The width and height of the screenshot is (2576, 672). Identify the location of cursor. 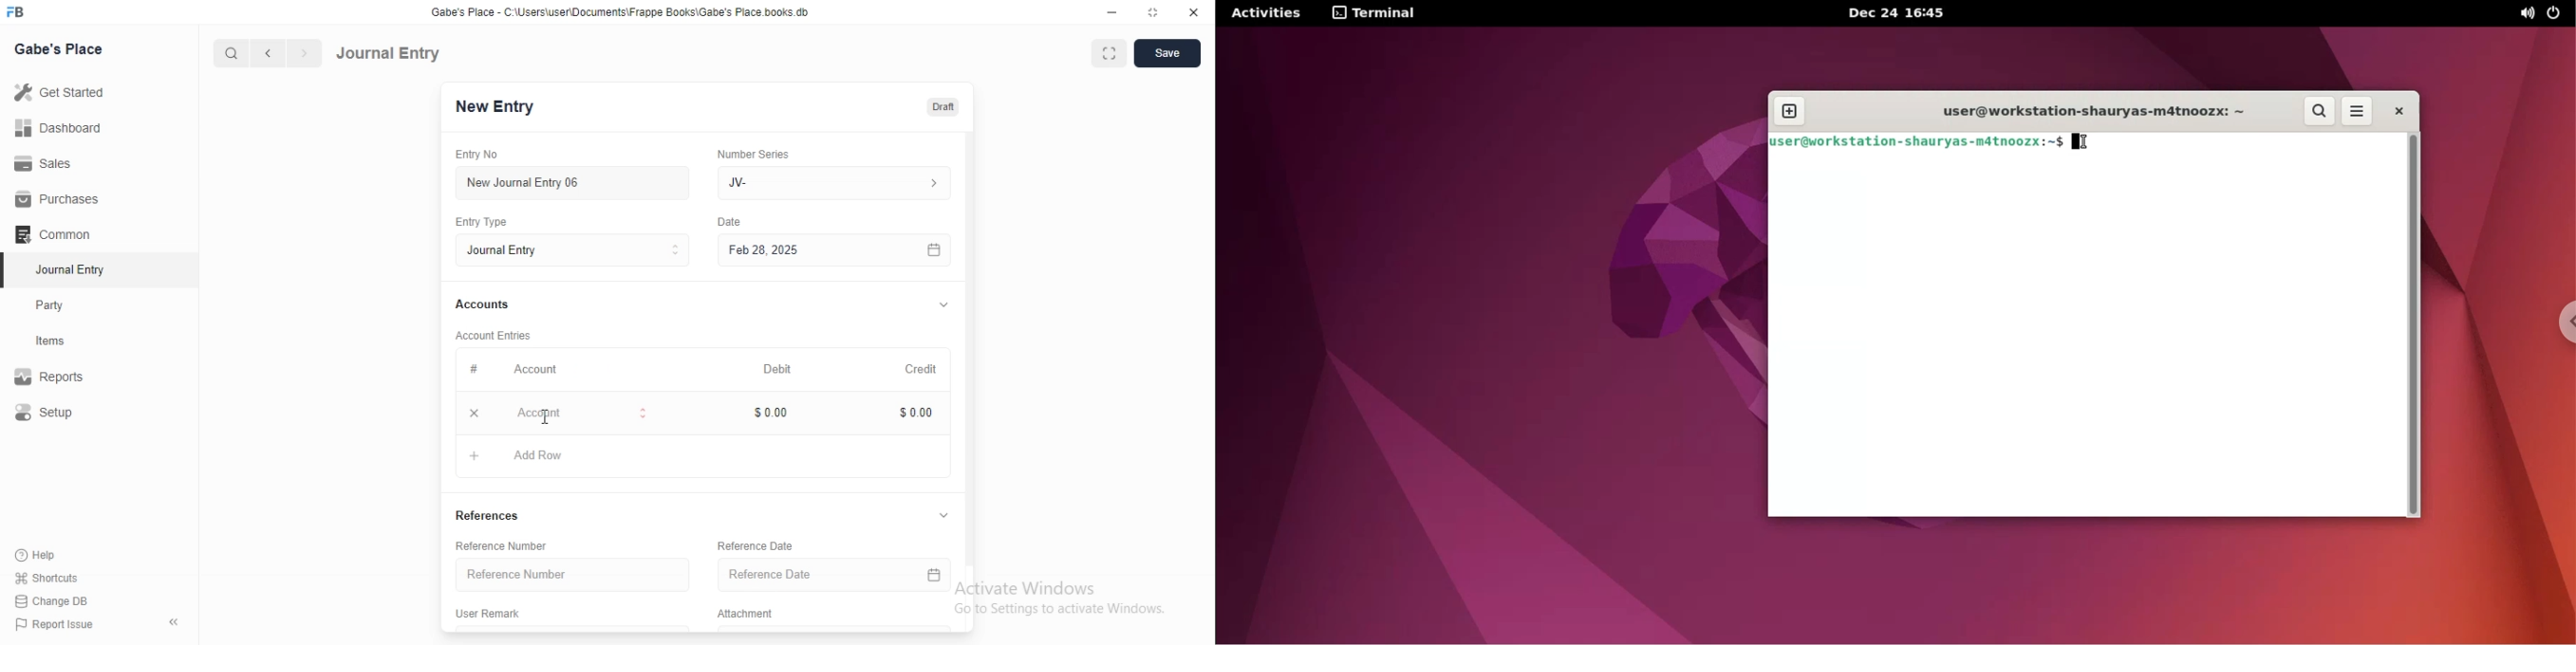
(545, 419).